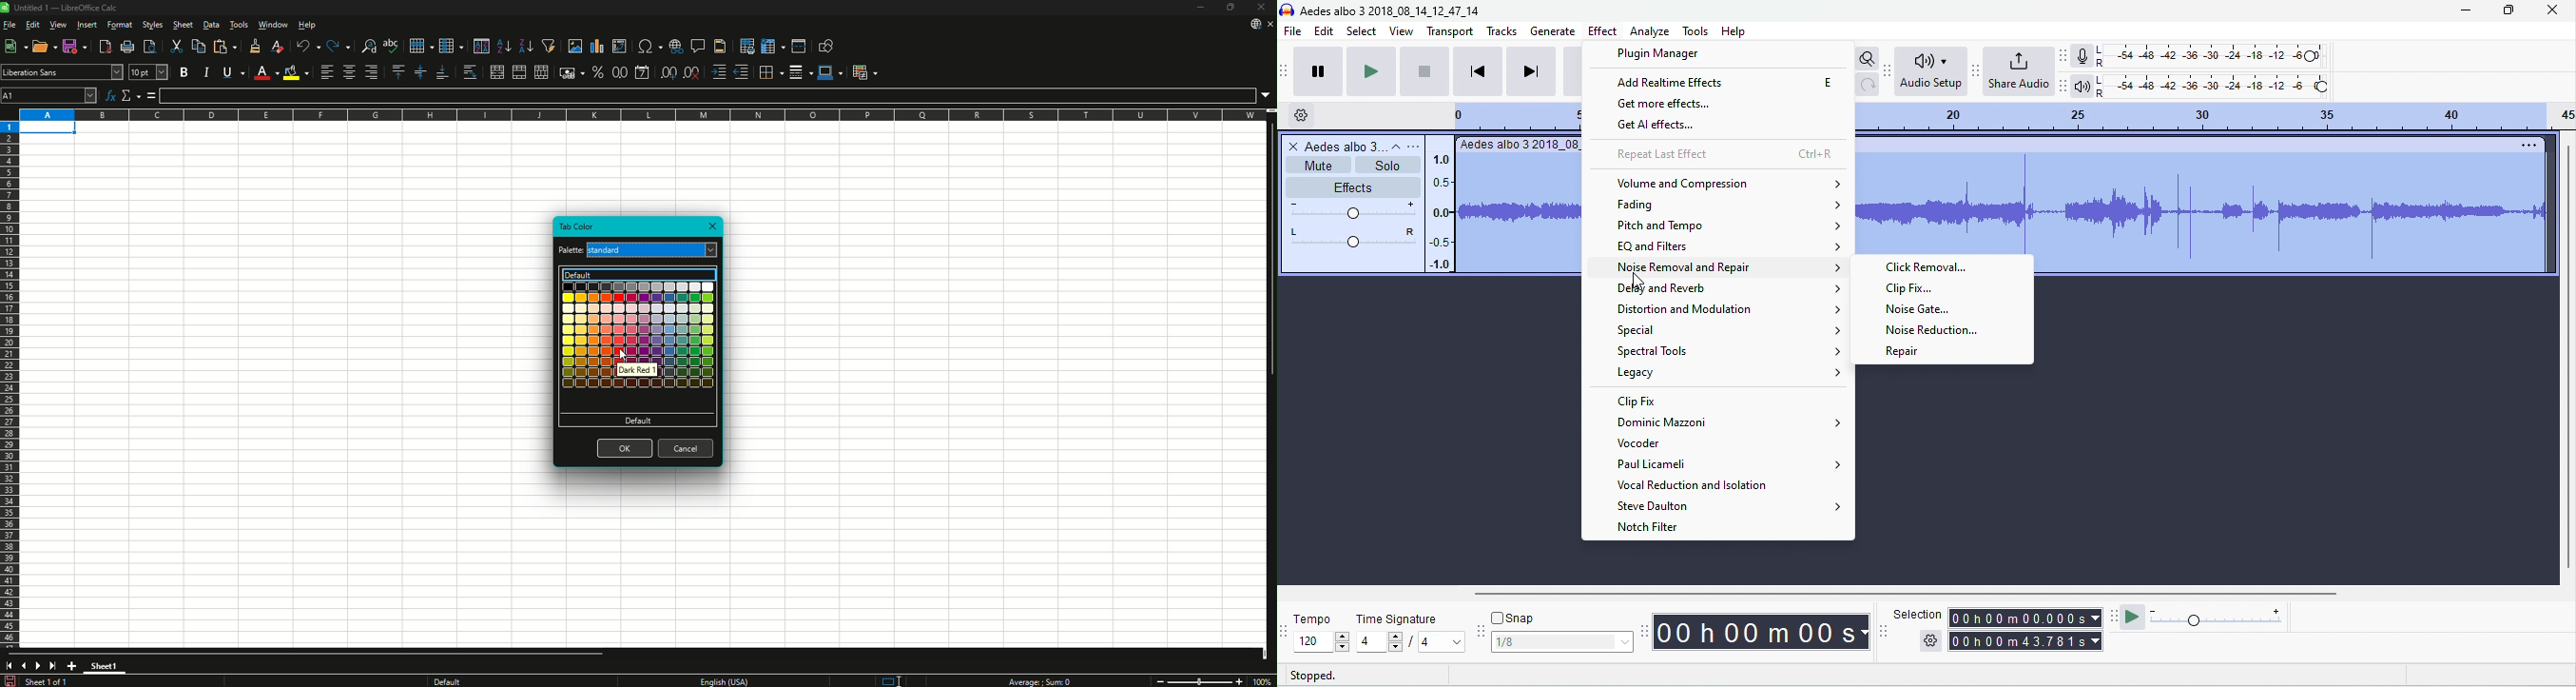 The image size is (2576, 700). I want to click on Tools, so click(239, 24).